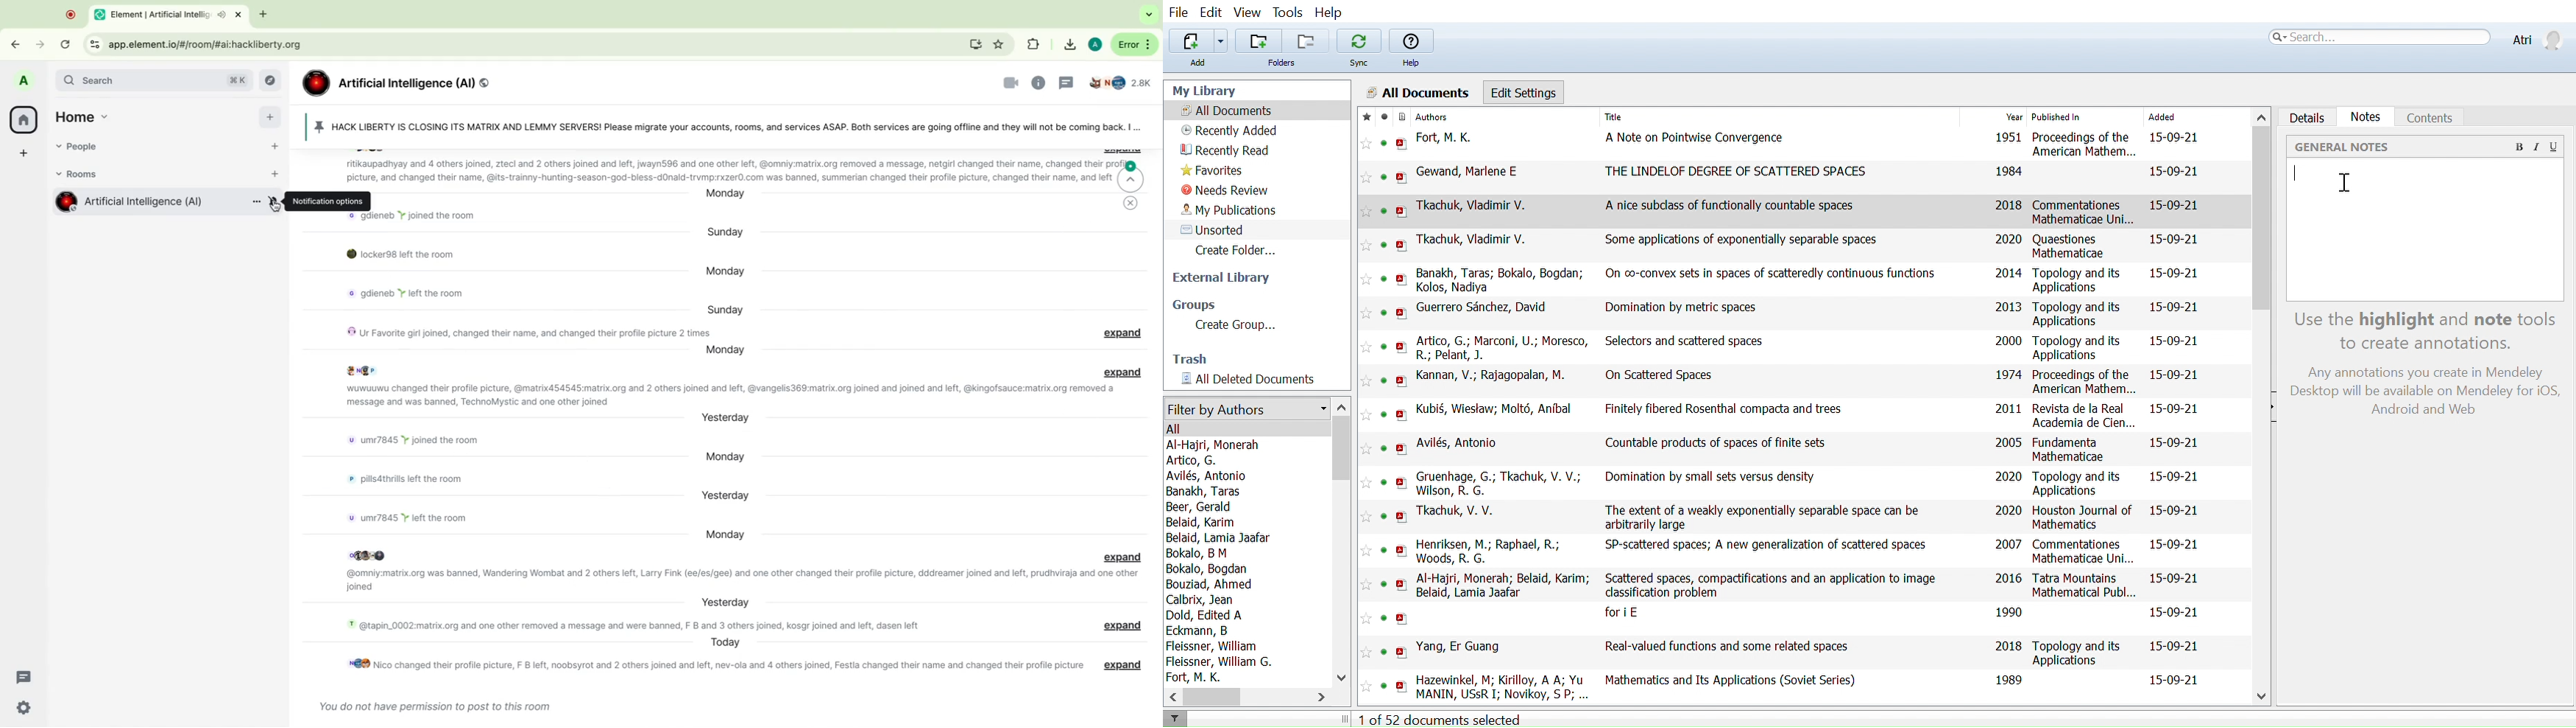 This screenshot has height=728, width=2576. Describe the element at coordinates (1770, 272) in the screenshot. I see `On co-convex sets in spaces of scatteredly continuous functions` at that location.